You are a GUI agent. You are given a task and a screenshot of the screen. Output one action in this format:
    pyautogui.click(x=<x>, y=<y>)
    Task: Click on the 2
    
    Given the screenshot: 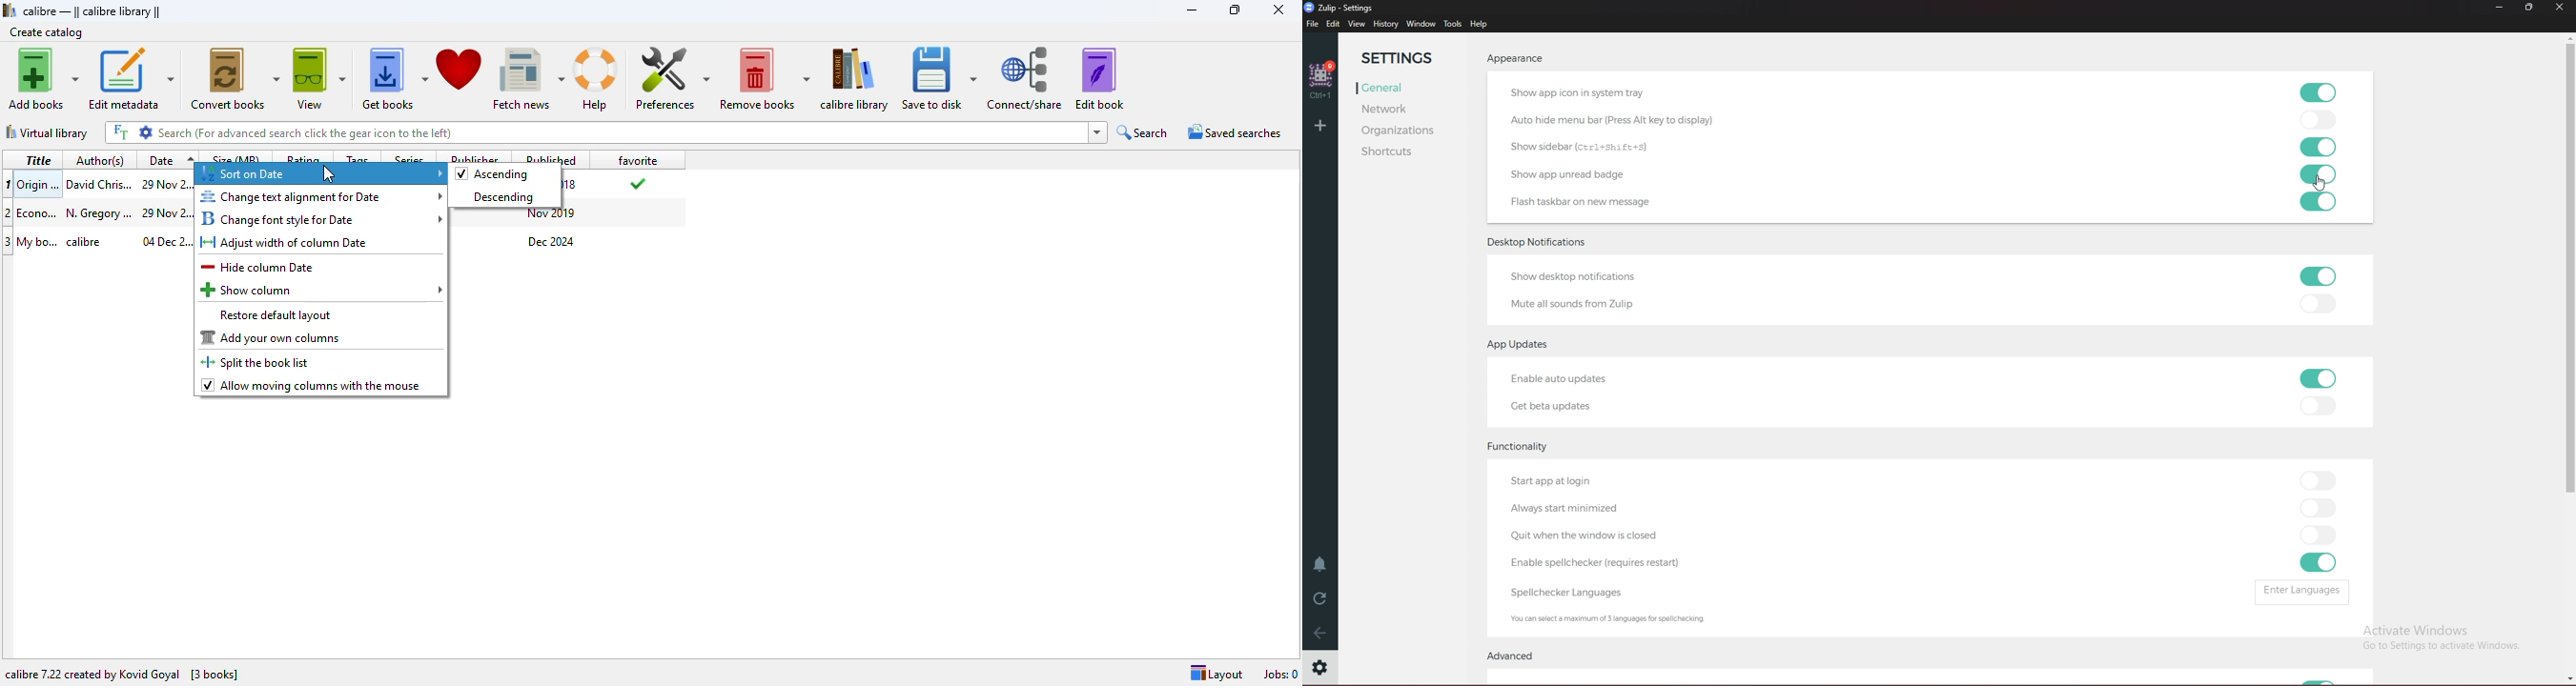 What is the action you would take?
    pyautogui.click(x=9, y=212)
    